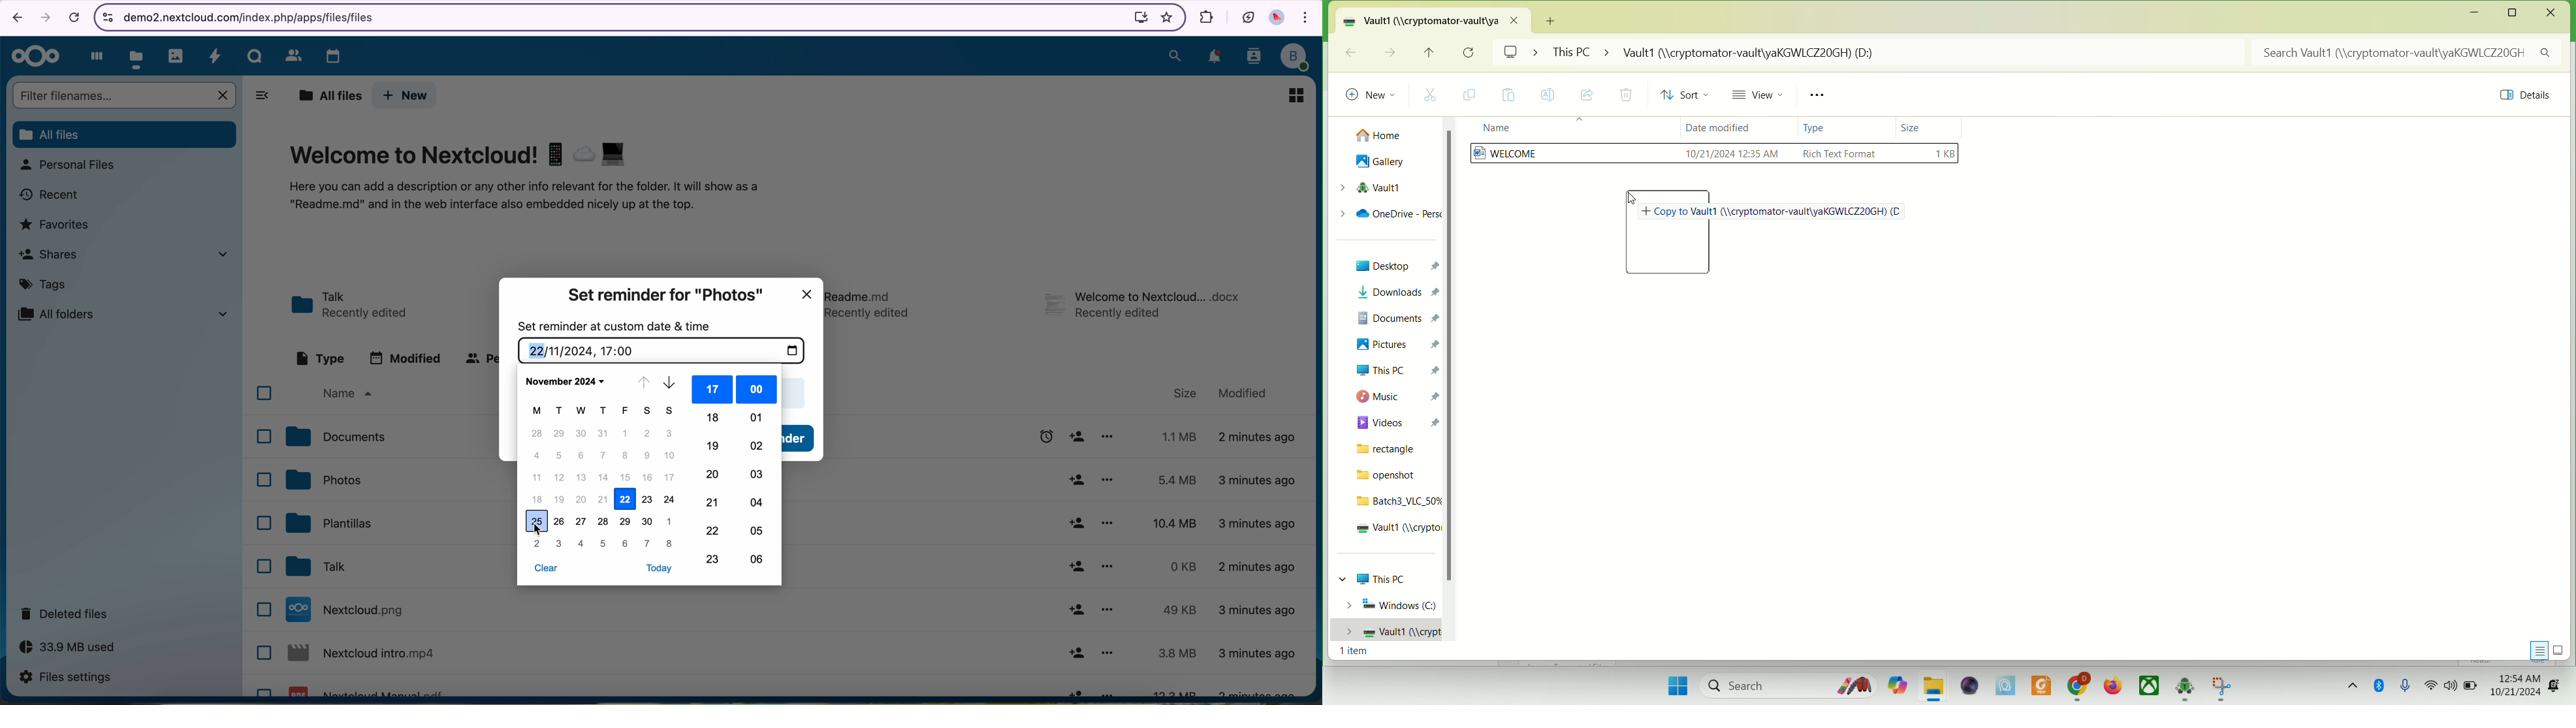  Describe the element at coordinates (1075, 523) in the screenshot. I see `share` at that location.